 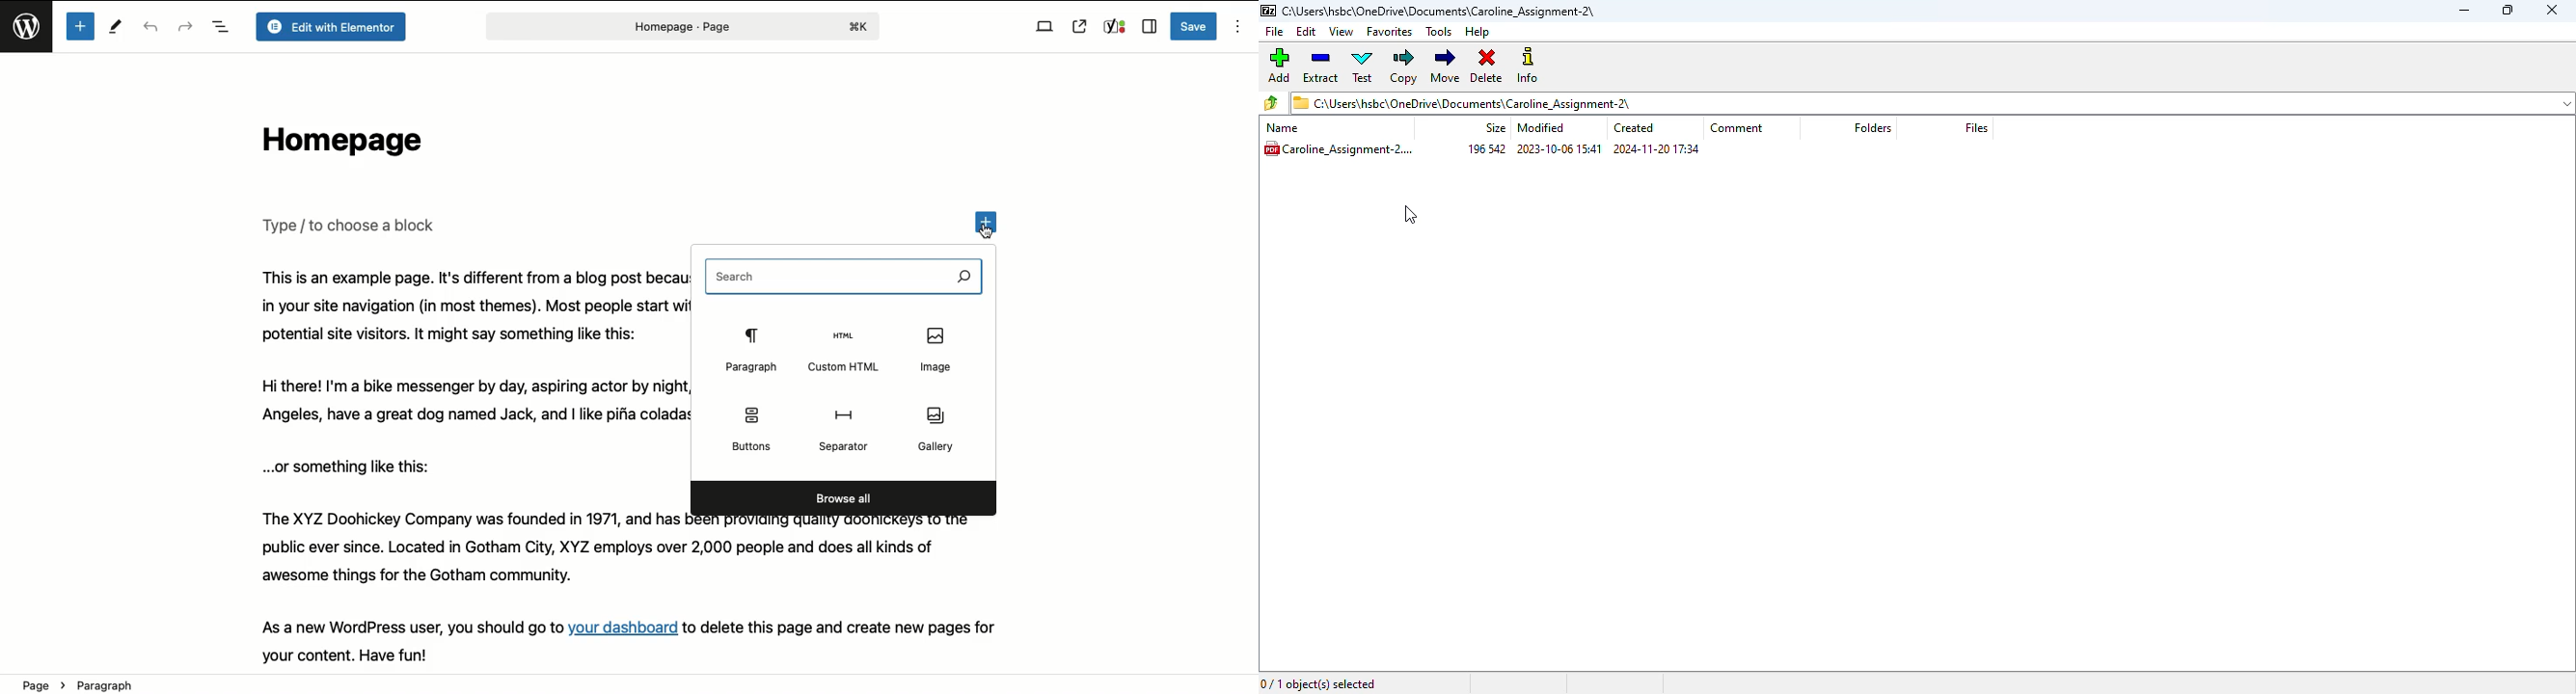 I want to click on Browse all, so click(x=845, y=497).